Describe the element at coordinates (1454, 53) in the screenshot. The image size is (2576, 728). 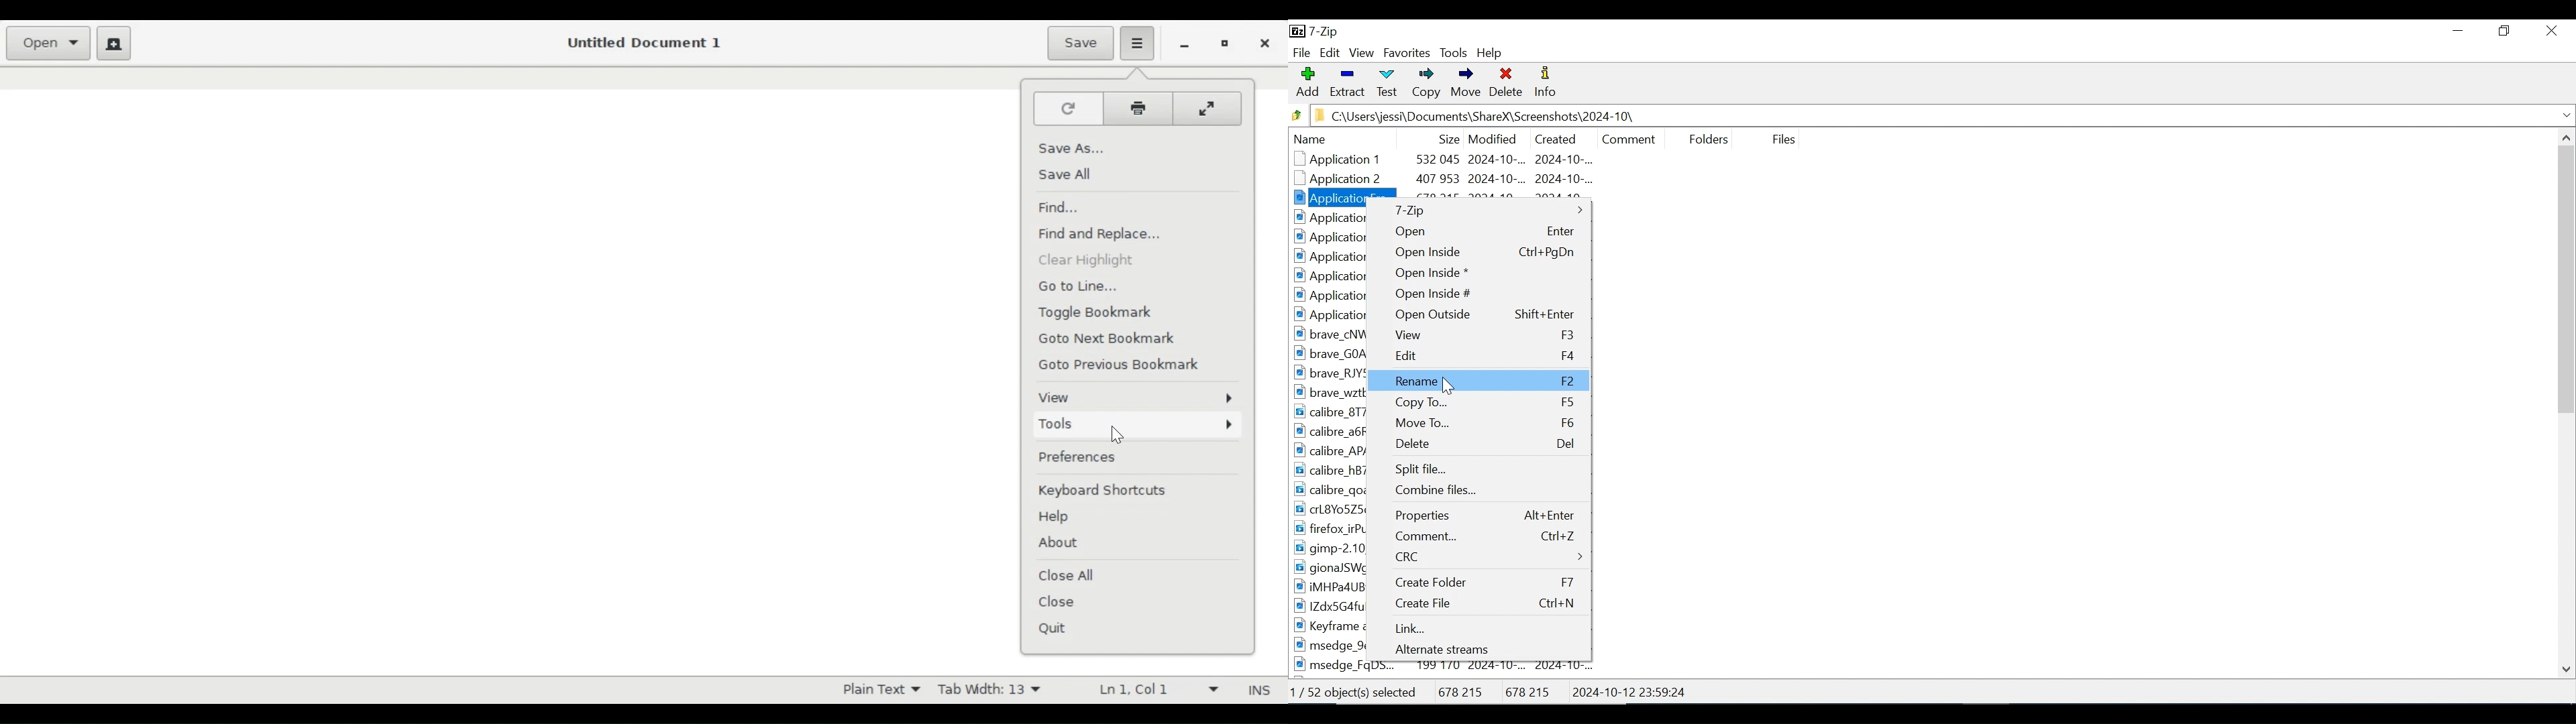
I see `Tools` at that location.